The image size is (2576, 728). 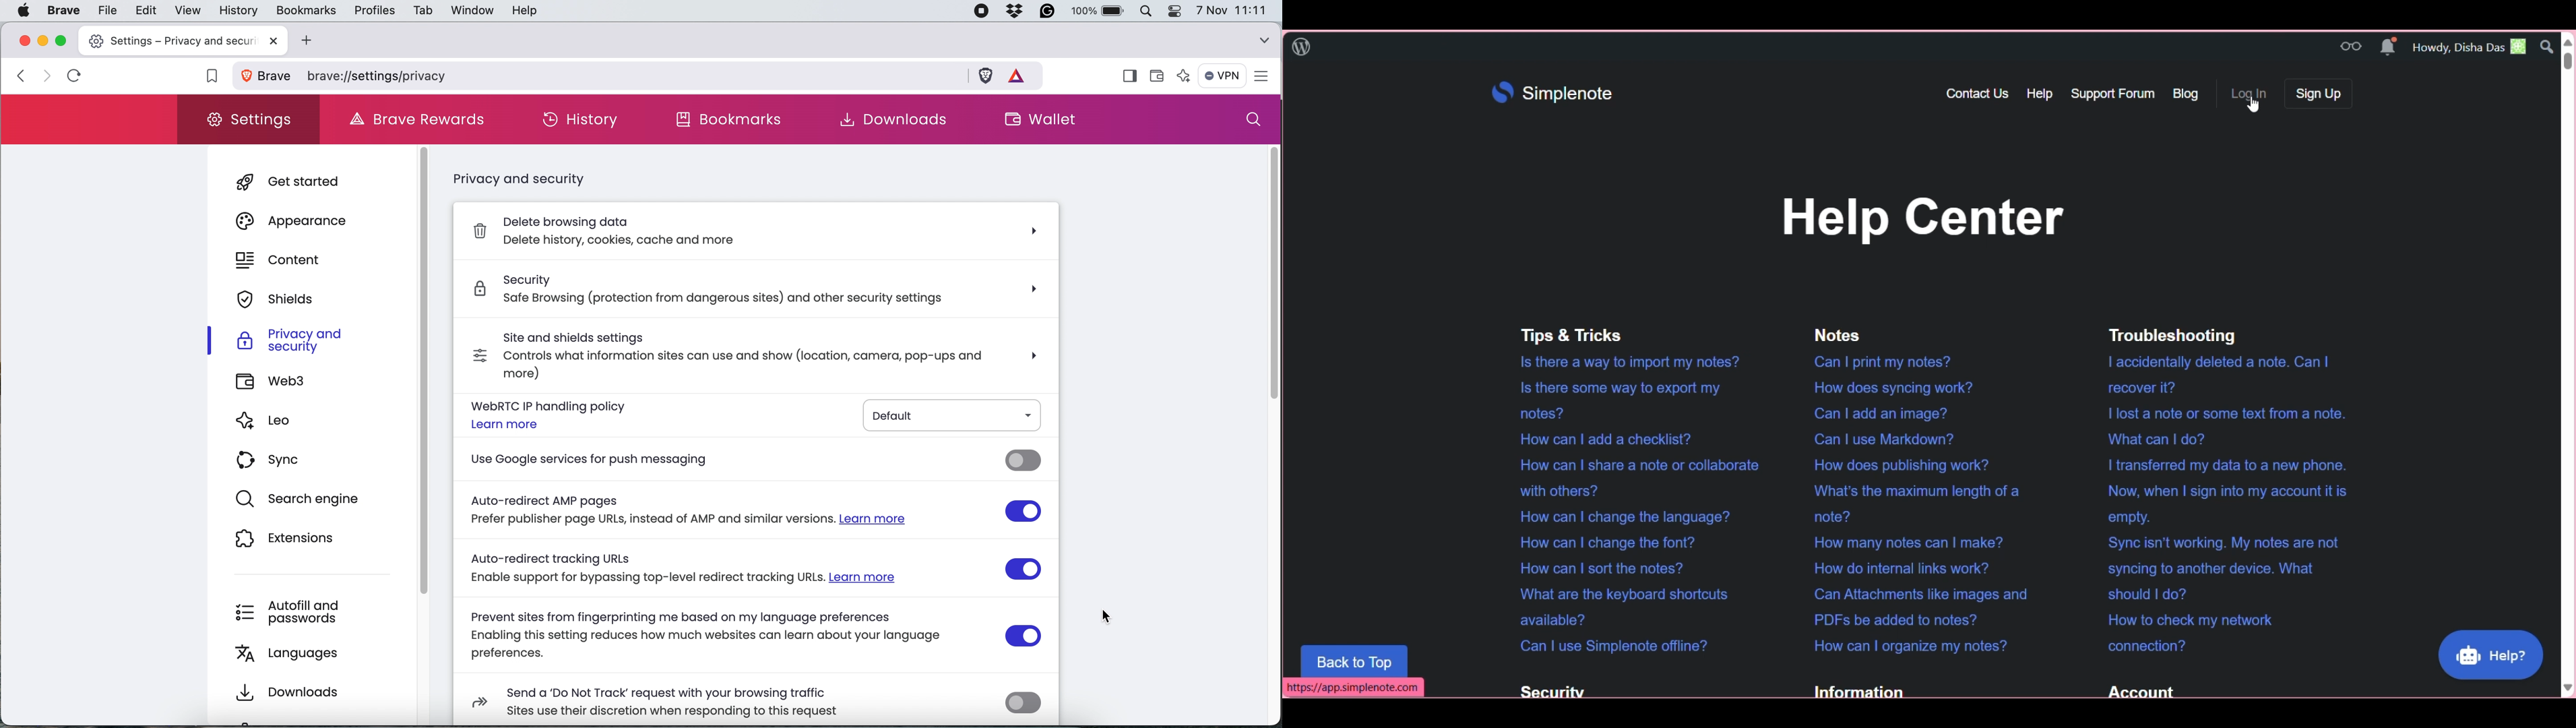 What do you see at coordinates (2137, 692) in the screenshot?
I see `Account` at bounding box center [2137, 692].